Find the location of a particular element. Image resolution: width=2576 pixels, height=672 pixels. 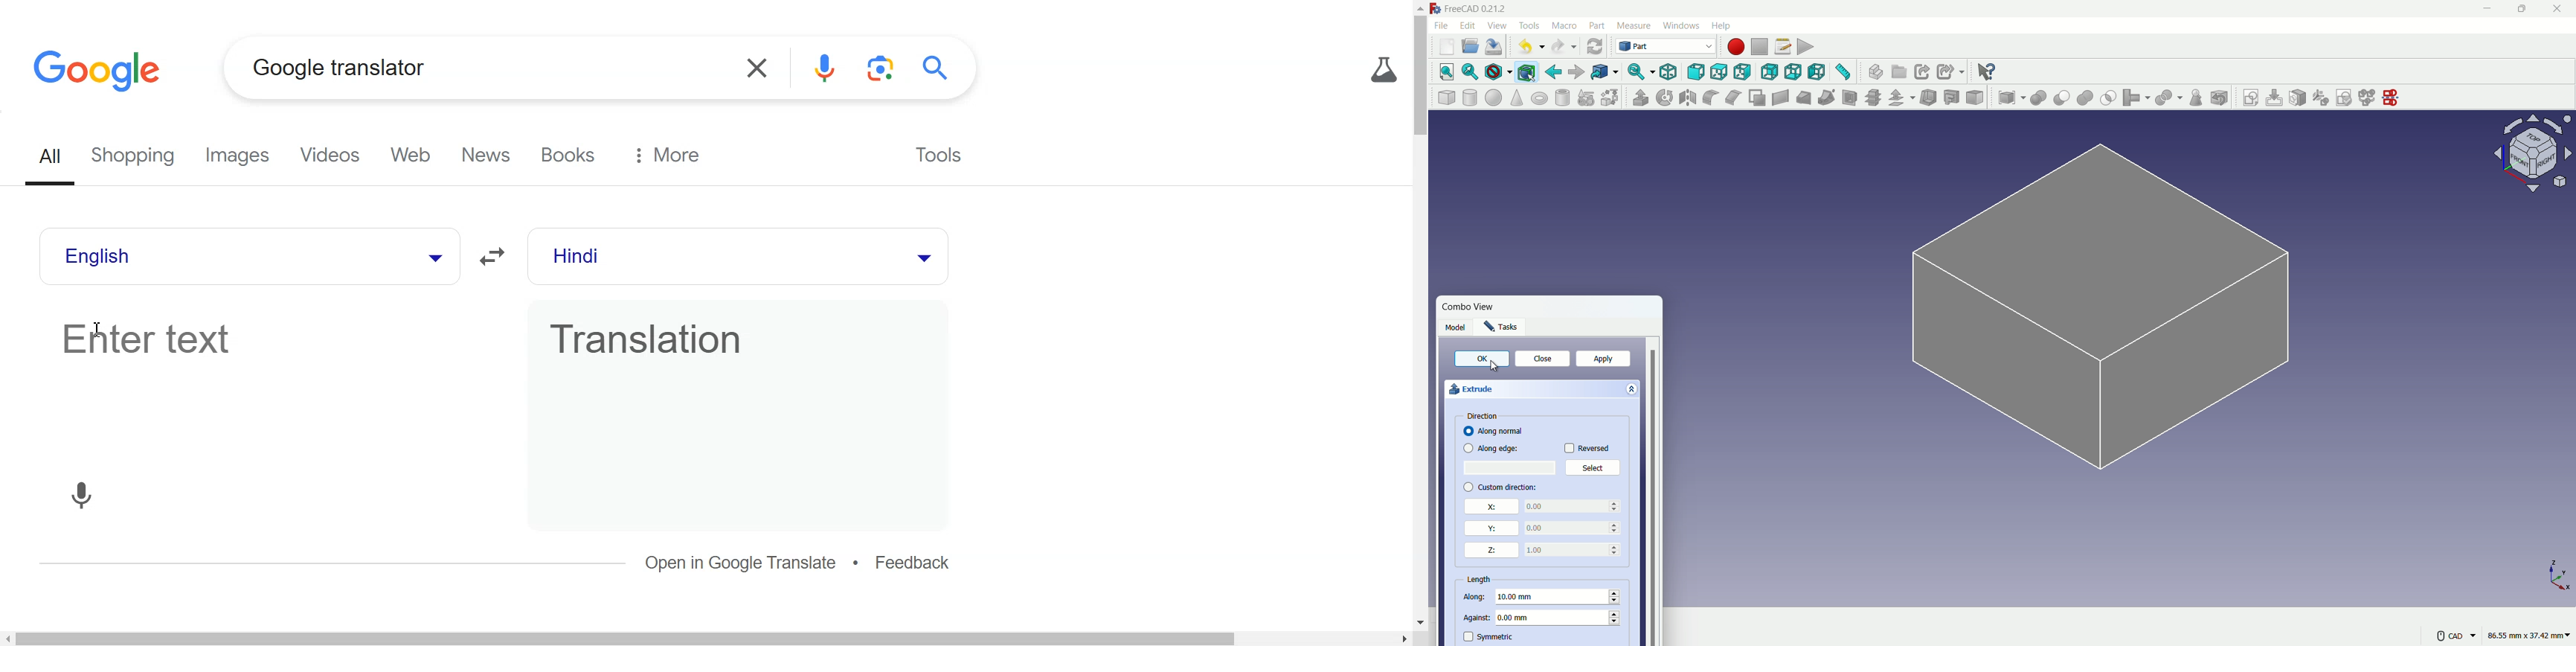

cross section is located at coordinates (1875, 97).